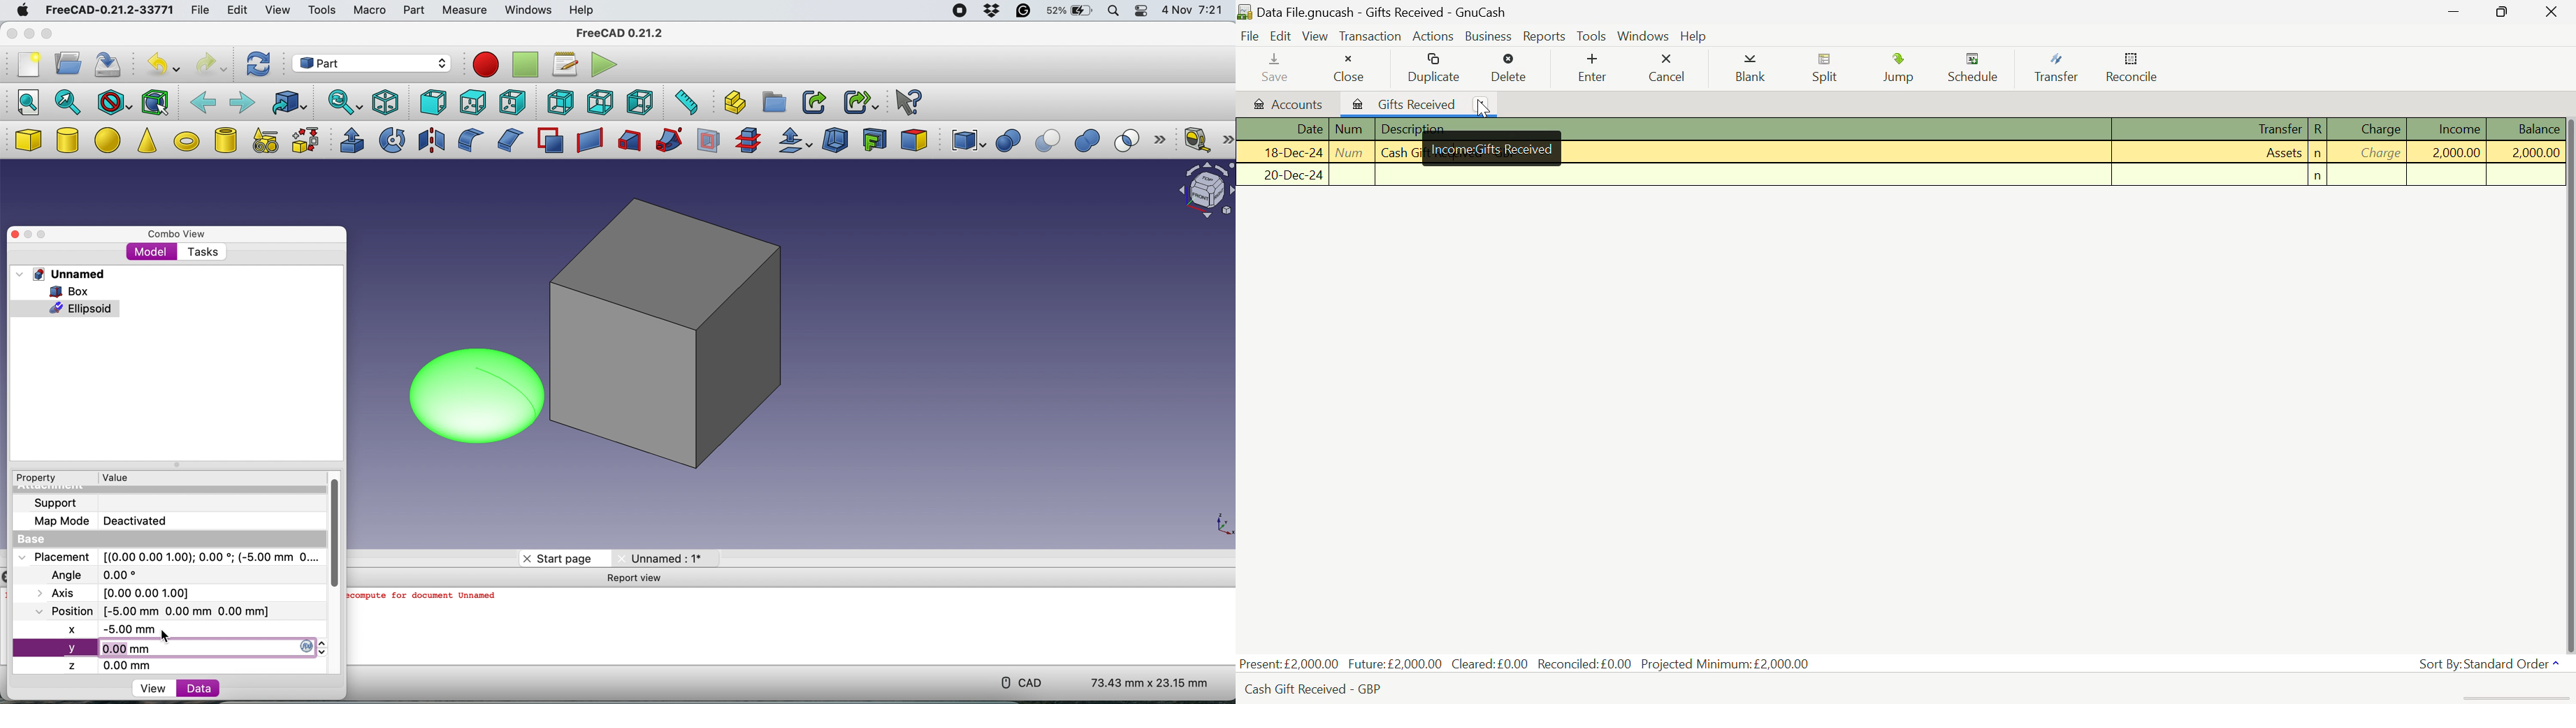 This screenshot has width=2576, height=728. What do you see at coordinates (464, 11) in the screenshot?
I see `measure` at bounding box center [464, 11].